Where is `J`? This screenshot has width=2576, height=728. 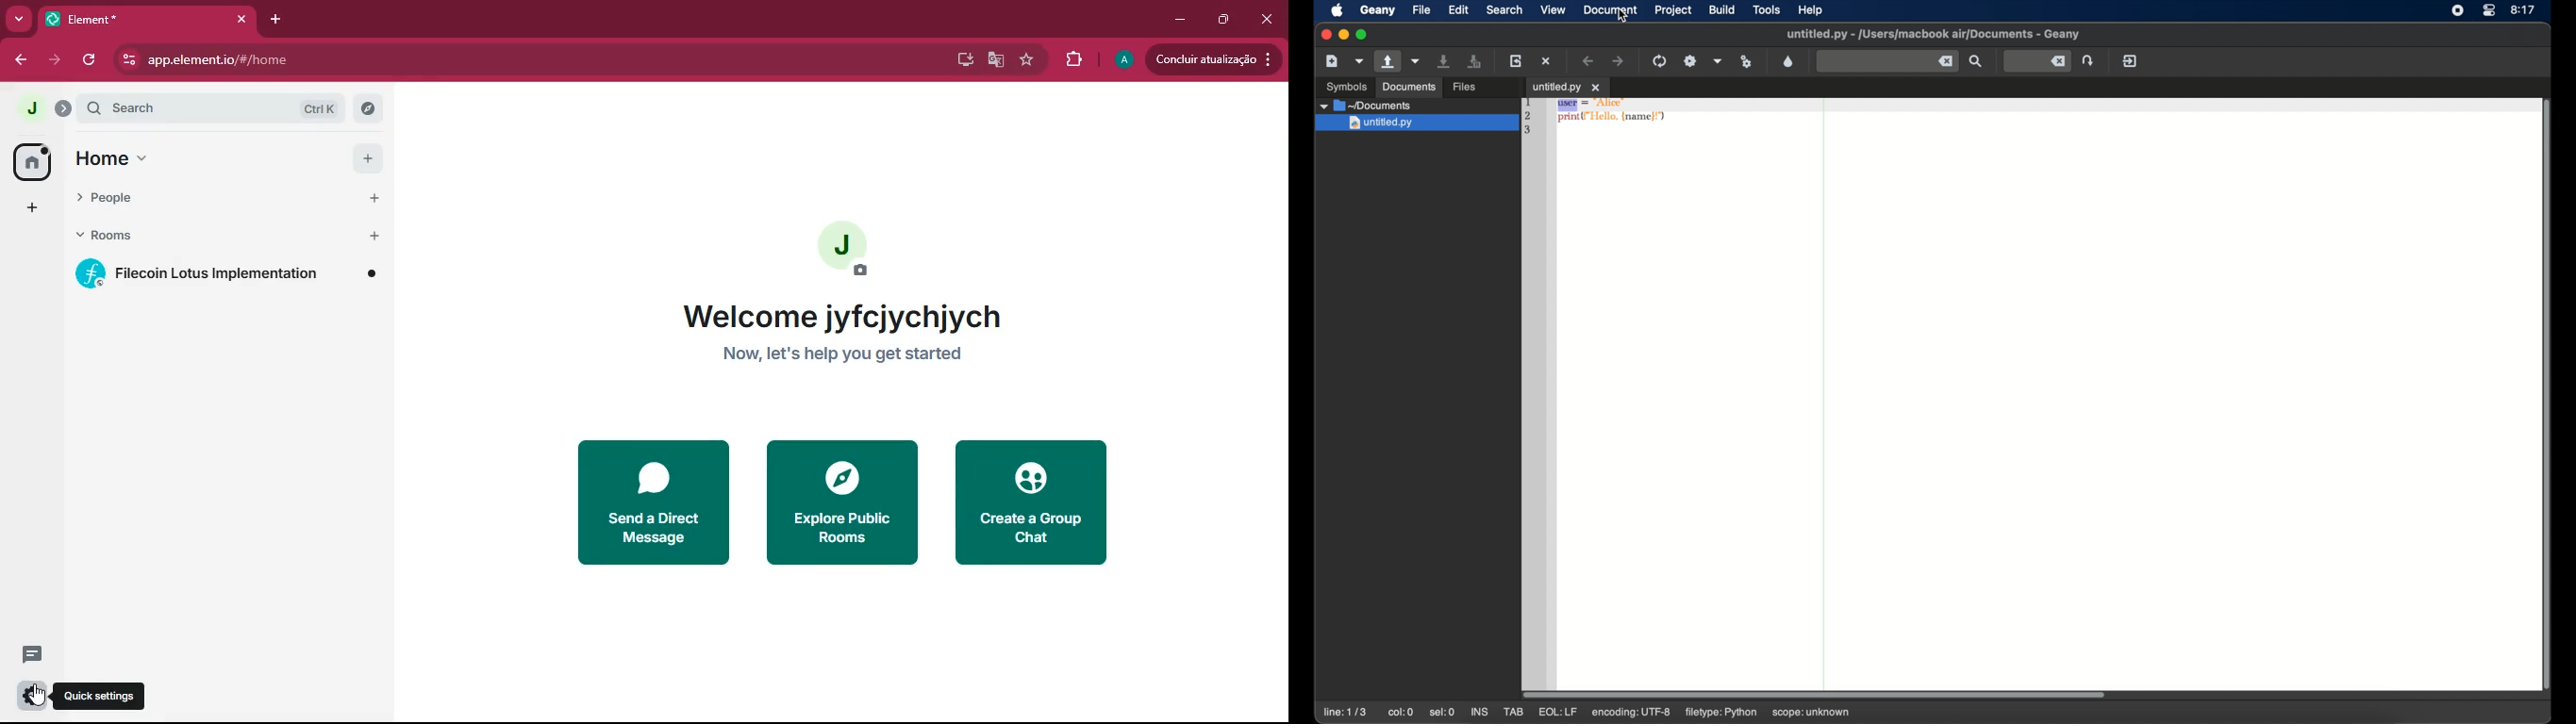
J is located at coordinates (41, 105).